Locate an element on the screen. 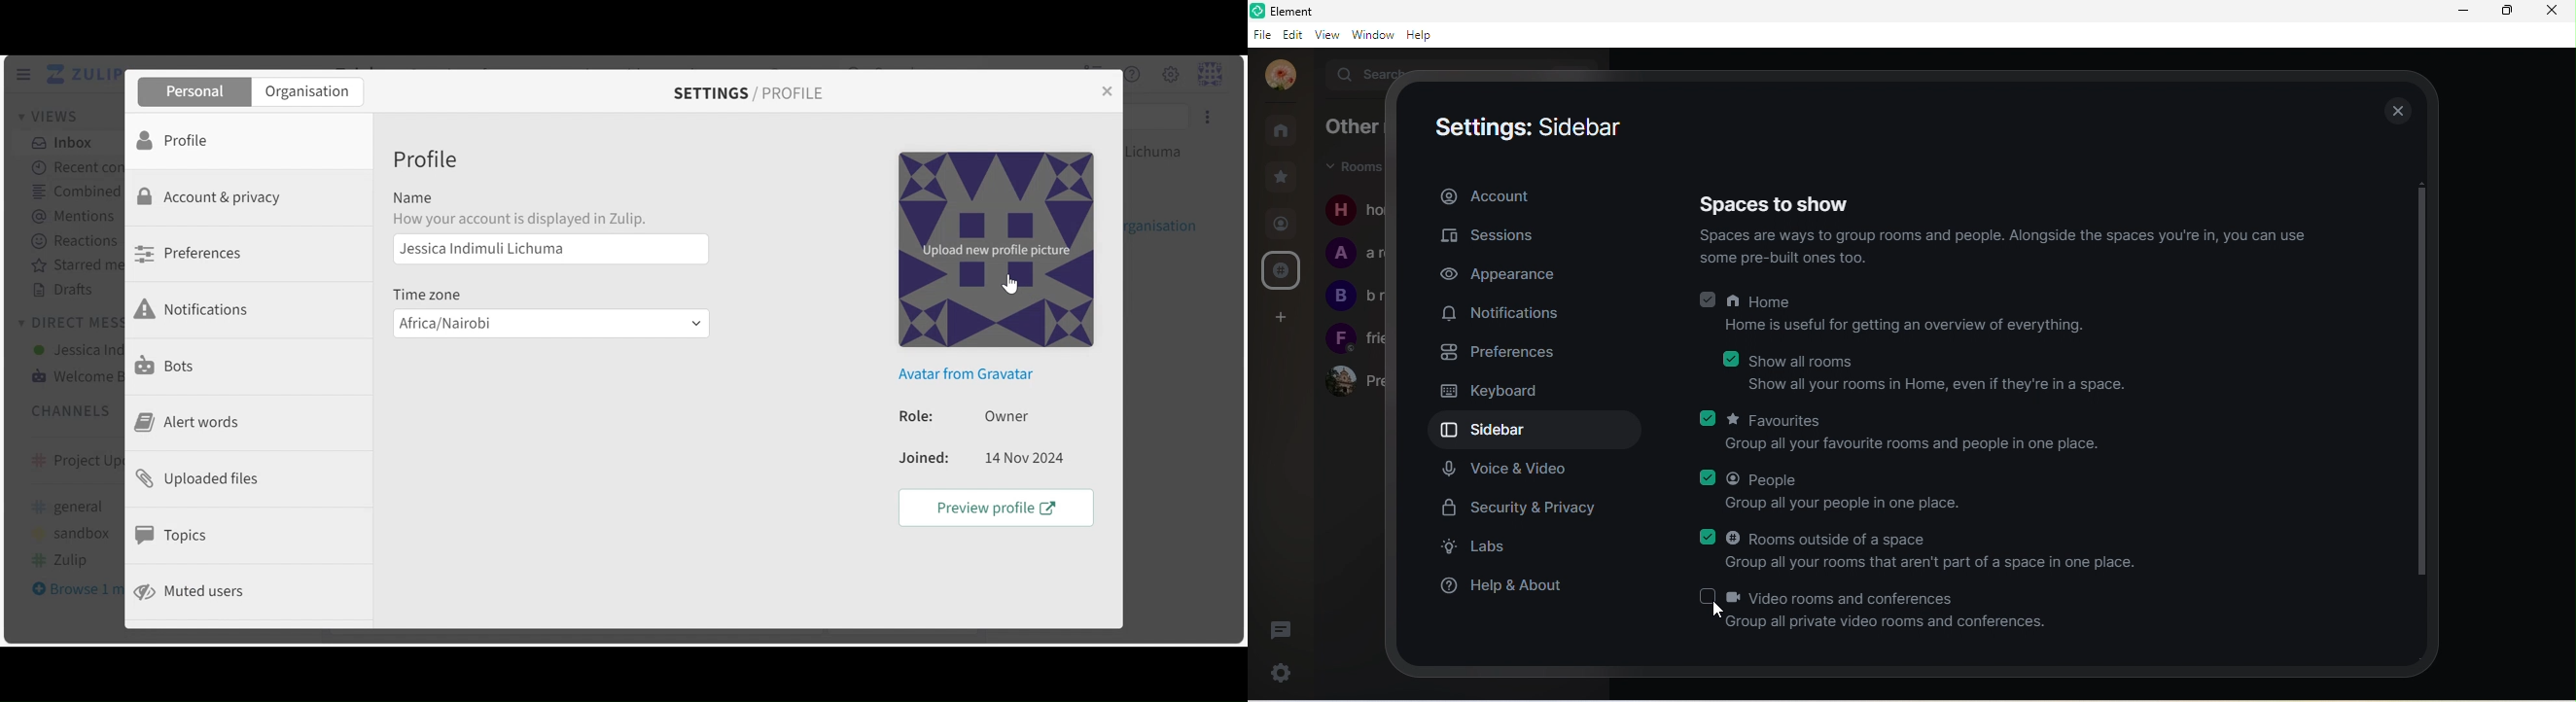 Image resolution: width=2576 pixels, height=728 pixels. vertical scroll bar is located at coordinates (2421, 378).